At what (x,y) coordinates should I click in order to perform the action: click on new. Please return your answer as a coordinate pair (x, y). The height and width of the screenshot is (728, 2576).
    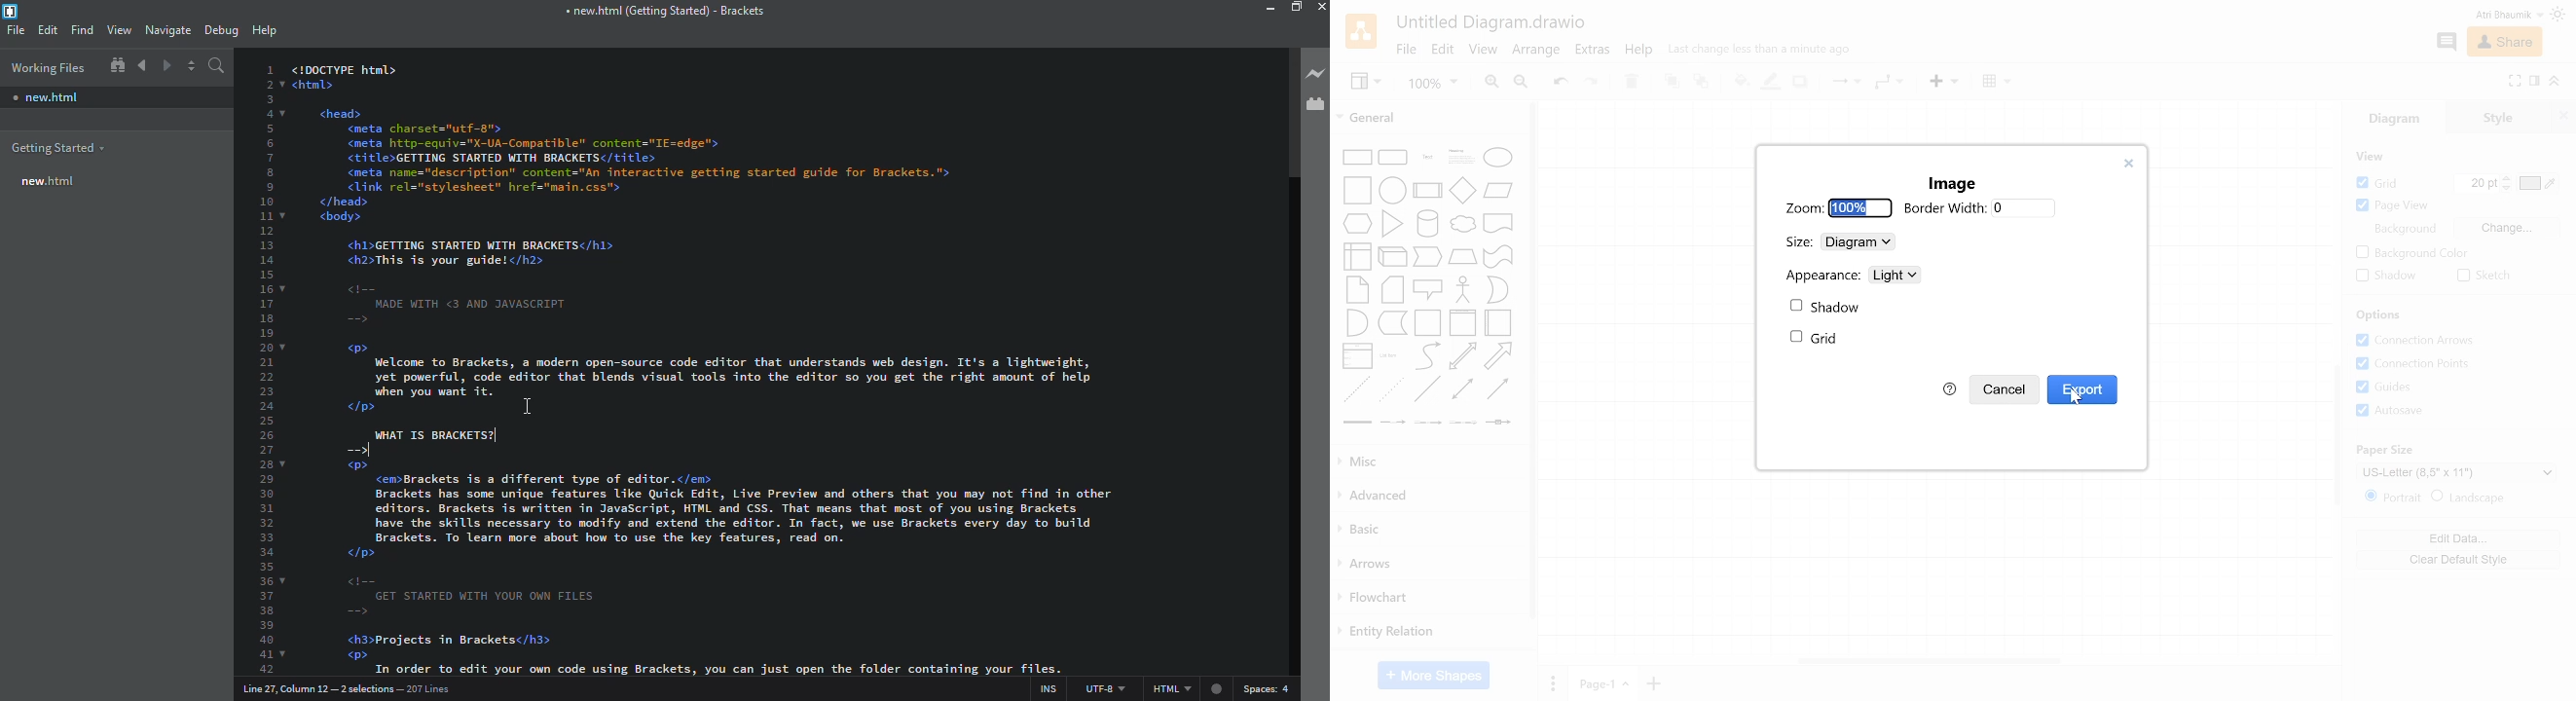
    Looking at the image, I should click on (49, 95).